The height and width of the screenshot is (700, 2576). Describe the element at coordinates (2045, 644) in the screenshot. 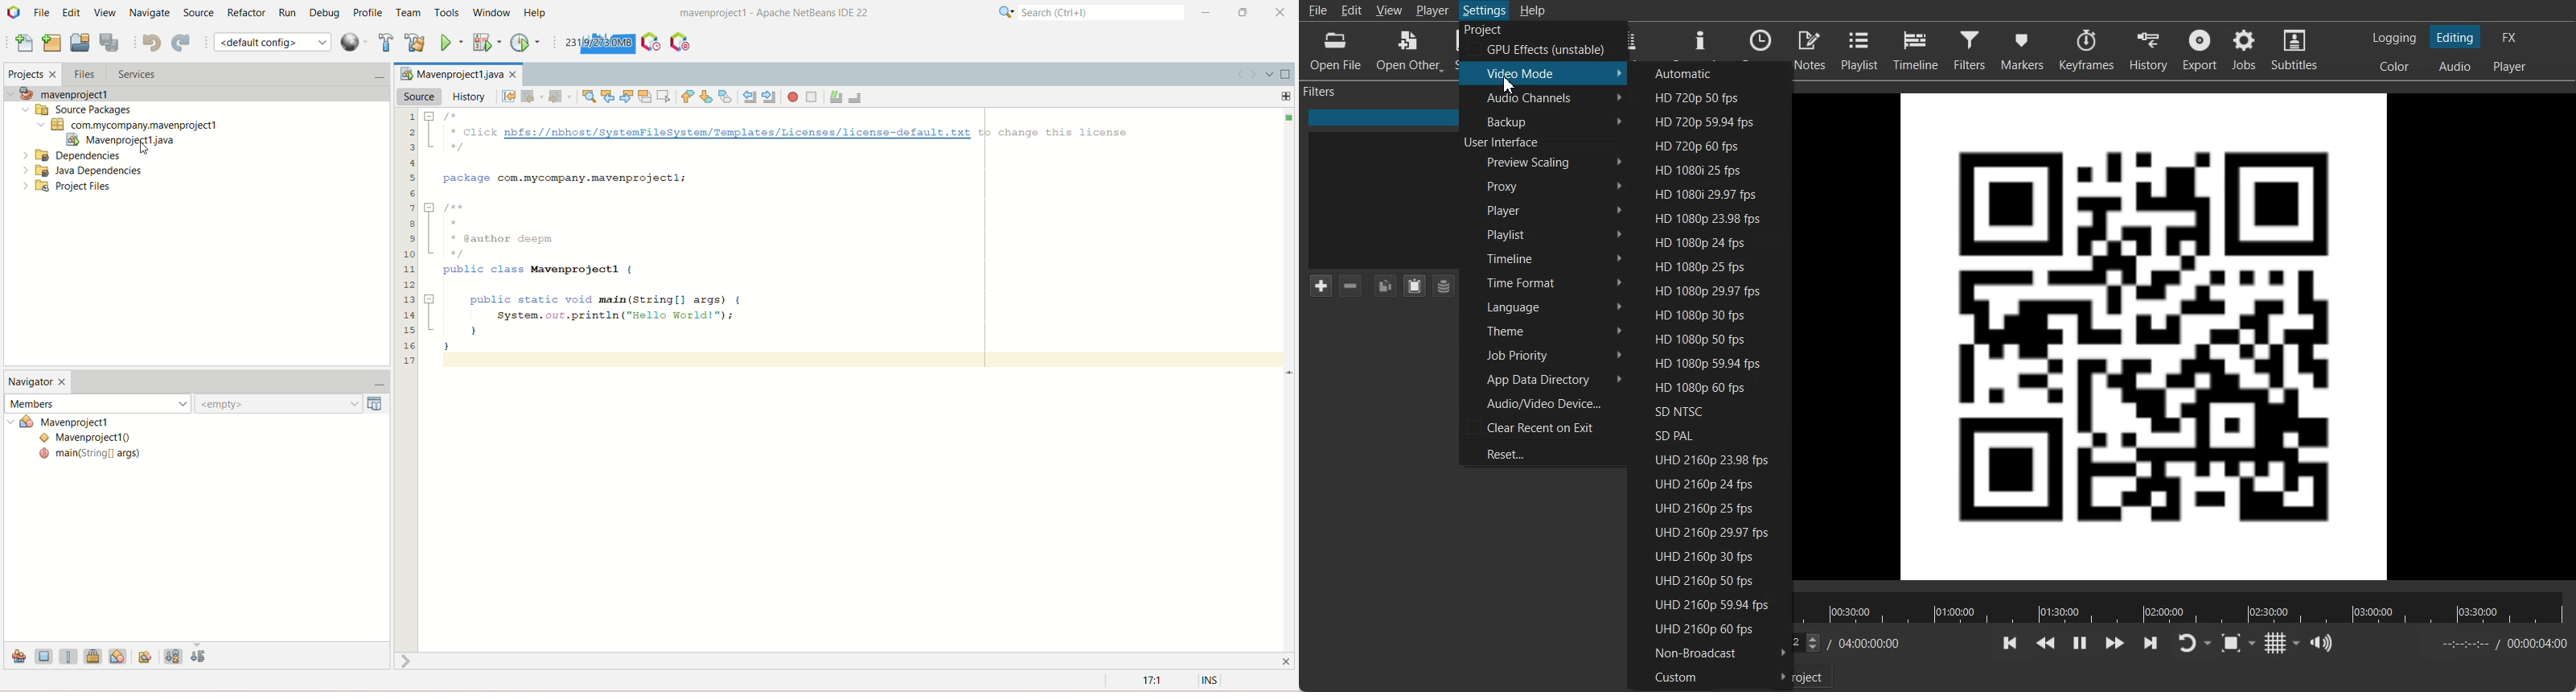

I see `Play quickly backward` at that location.